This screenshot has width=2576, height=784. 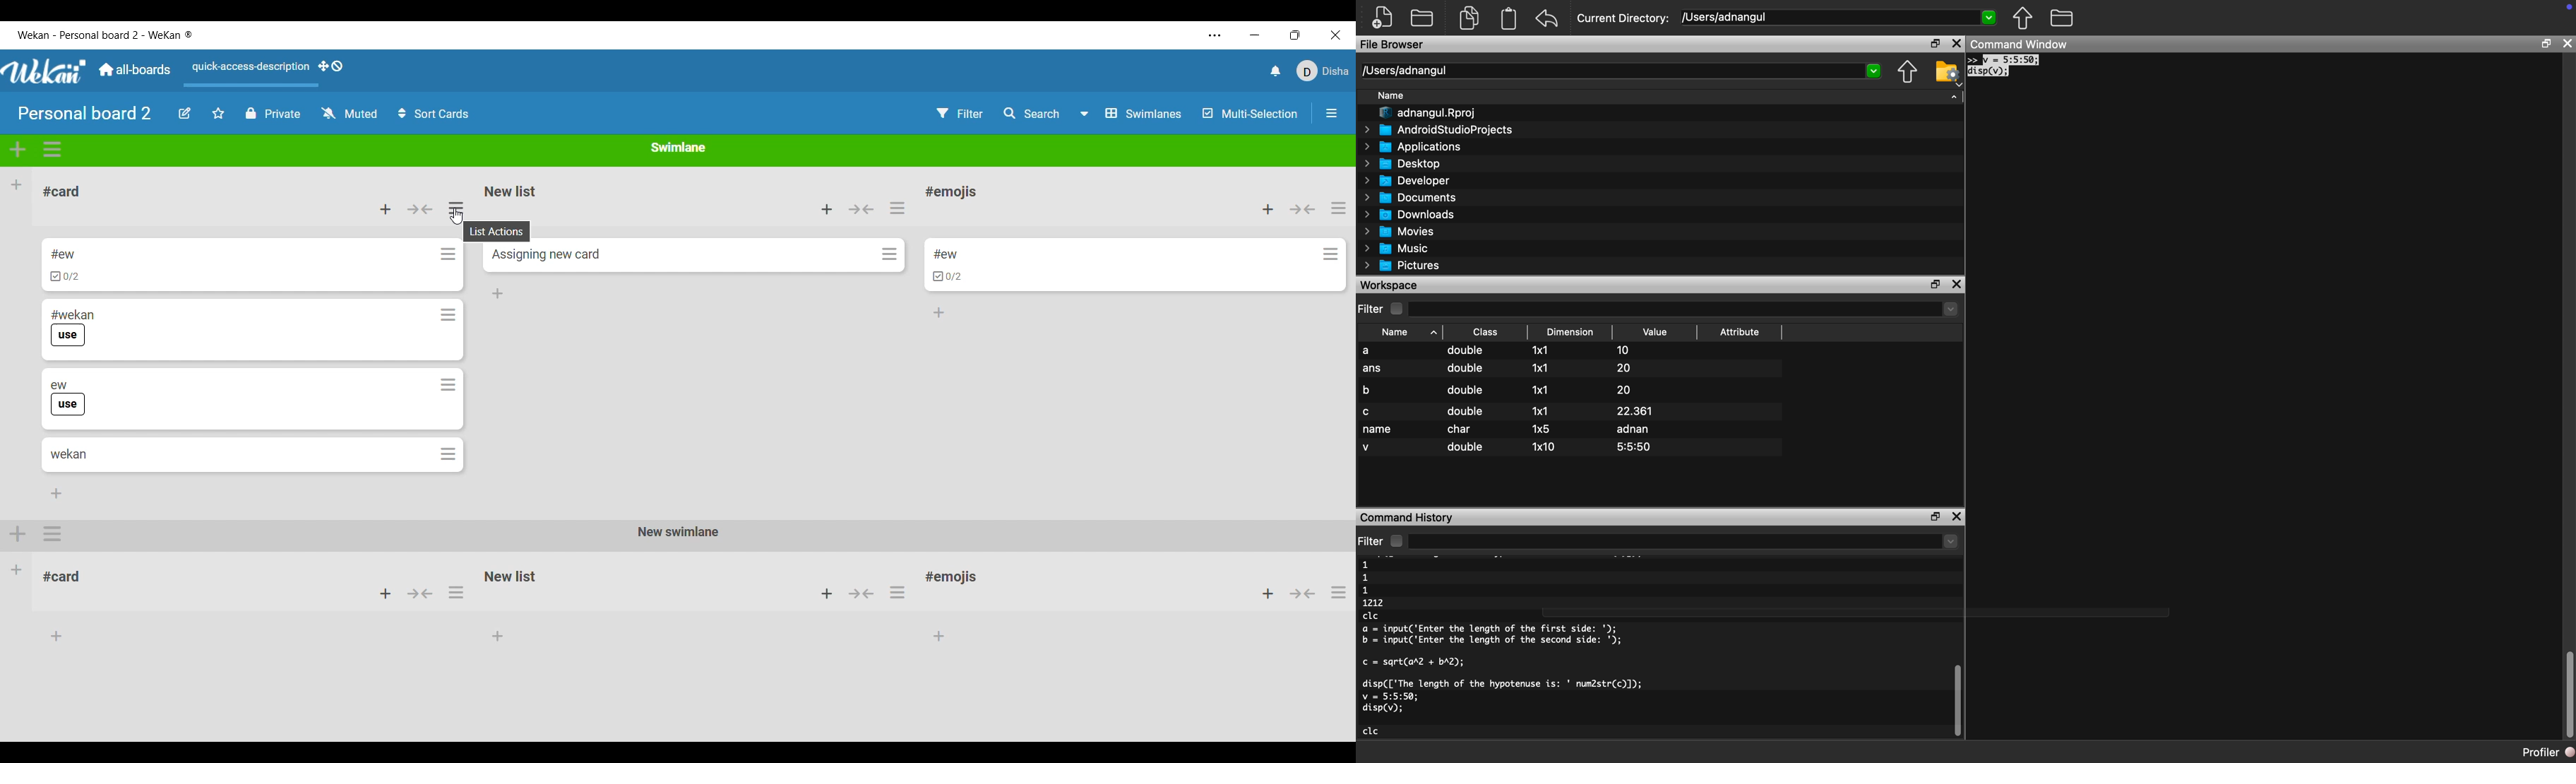 I want to click on Add list, so click(x=16, y=185).